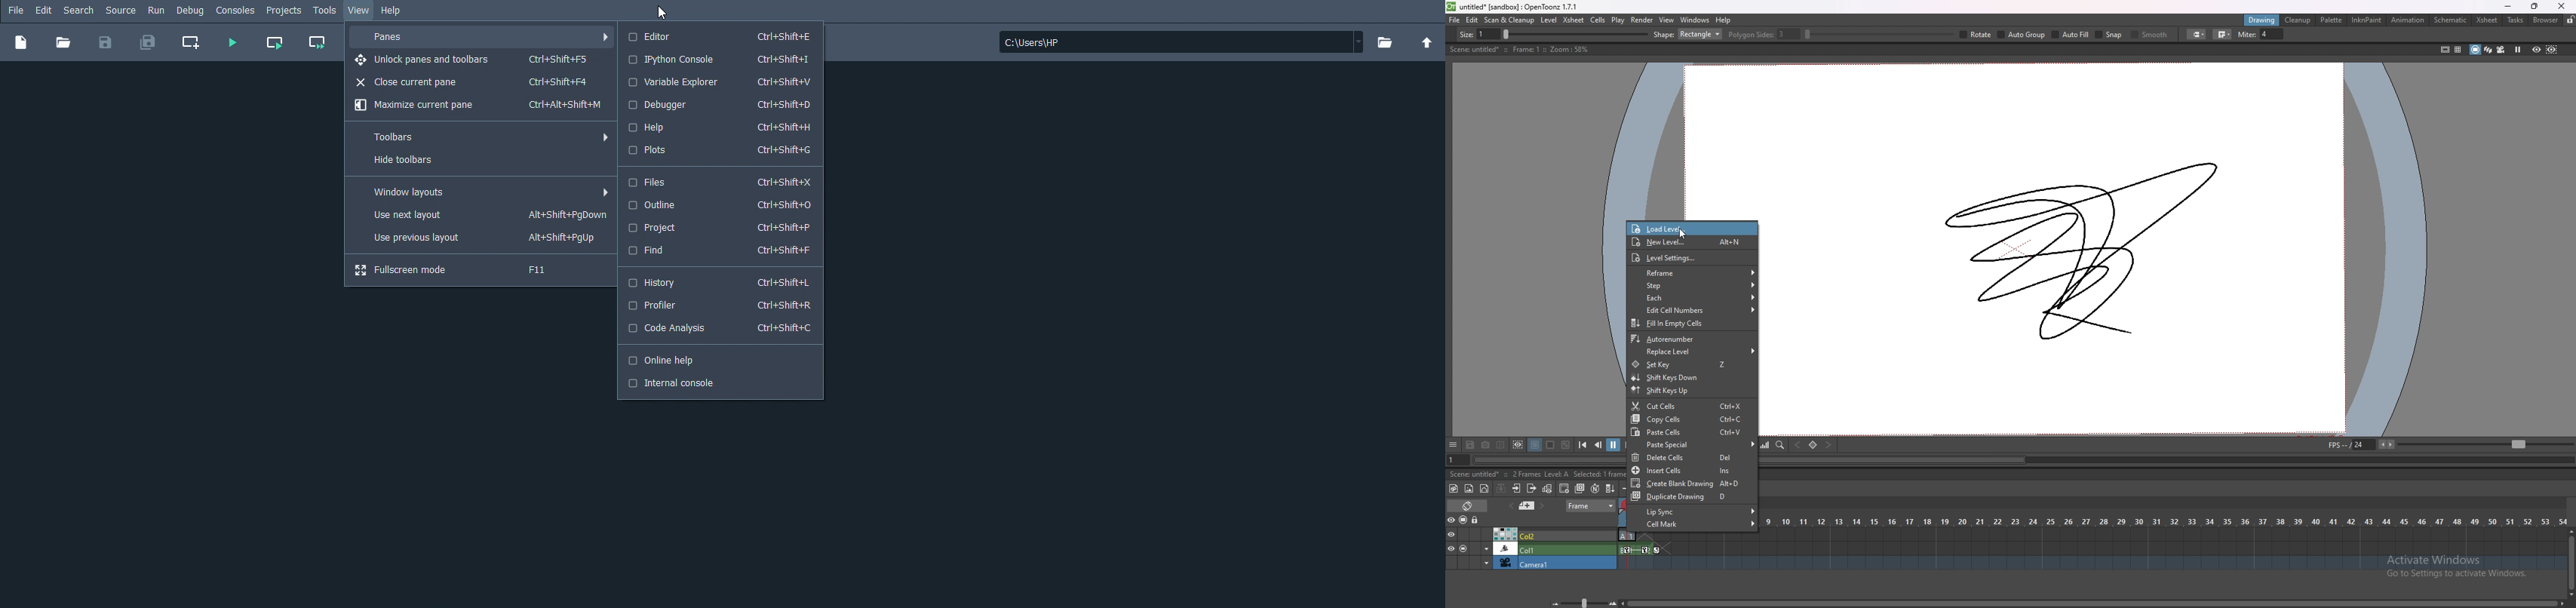 The image size is (2576, 616). I want to click on Cursor, so click(662, 13).